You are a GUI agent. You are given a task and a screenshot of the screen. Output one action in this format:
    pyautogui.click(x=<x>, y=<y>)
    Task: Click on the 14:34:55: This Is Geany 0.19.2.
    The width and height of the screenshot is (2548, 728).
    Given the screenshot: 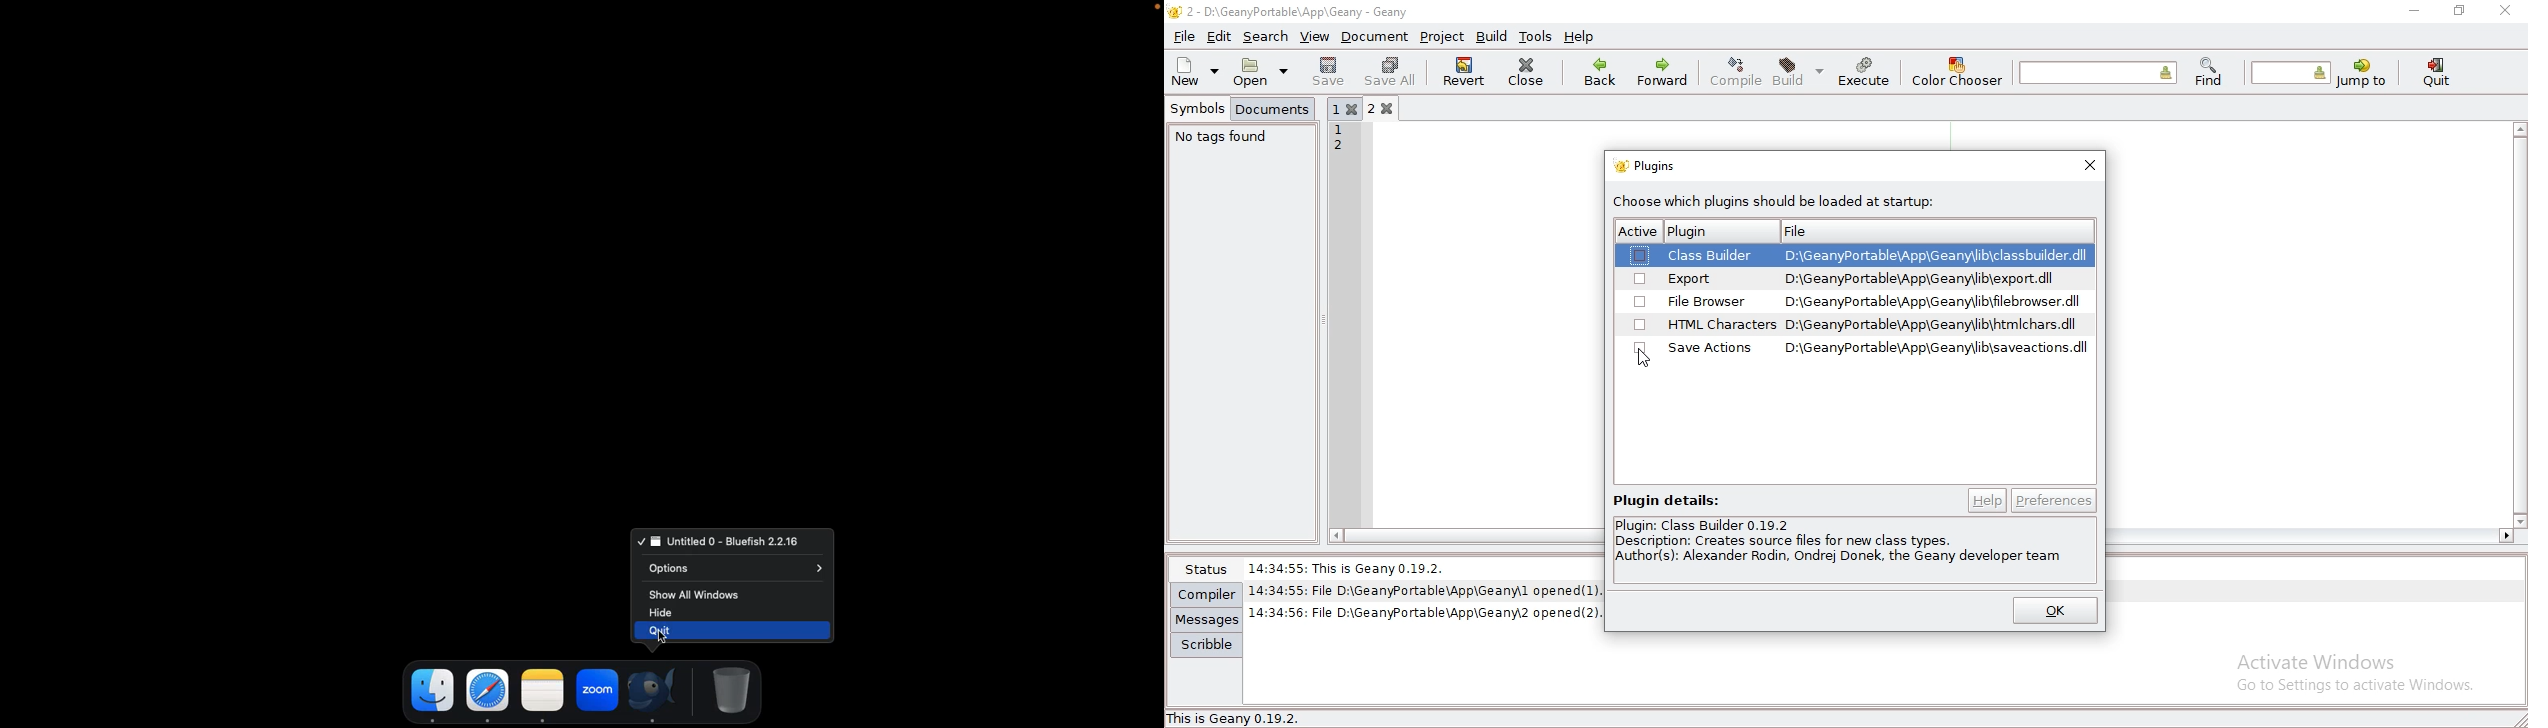 What is the action you would take?
    pyautogui.click(x=1353, y=564)
    